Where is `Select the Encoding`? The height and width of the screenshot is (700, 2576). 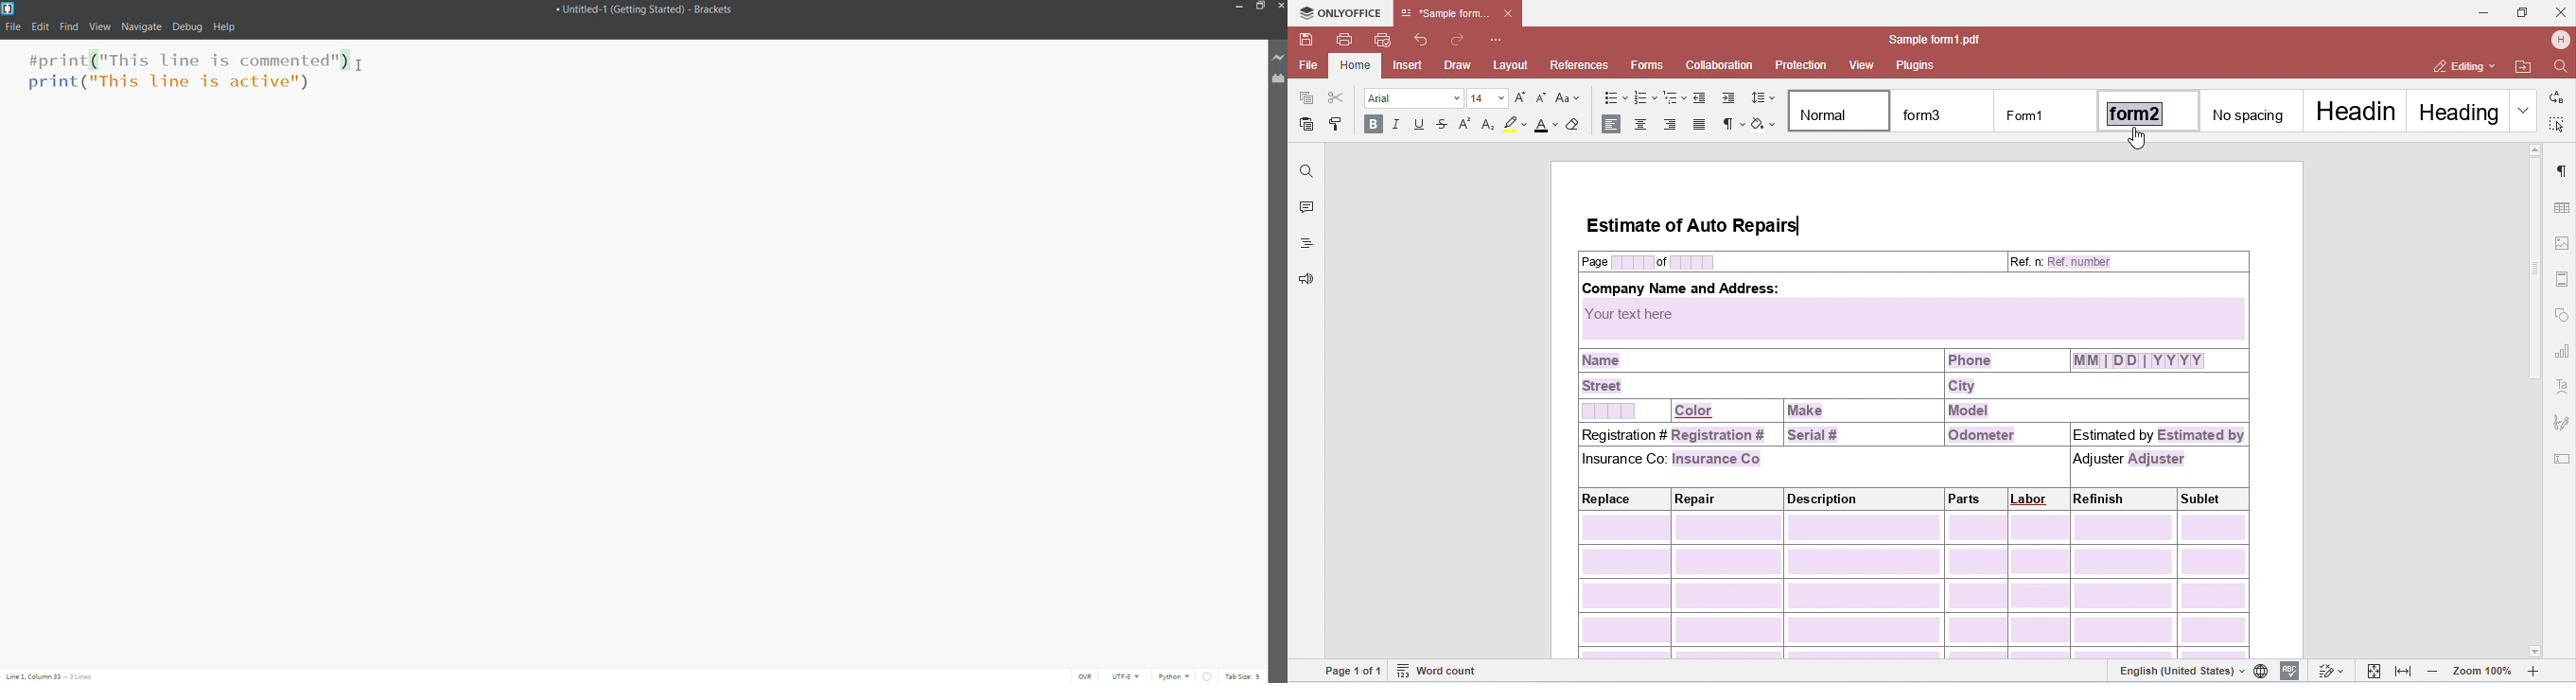
Select the Encoding is located at coordinates (1128, 676).